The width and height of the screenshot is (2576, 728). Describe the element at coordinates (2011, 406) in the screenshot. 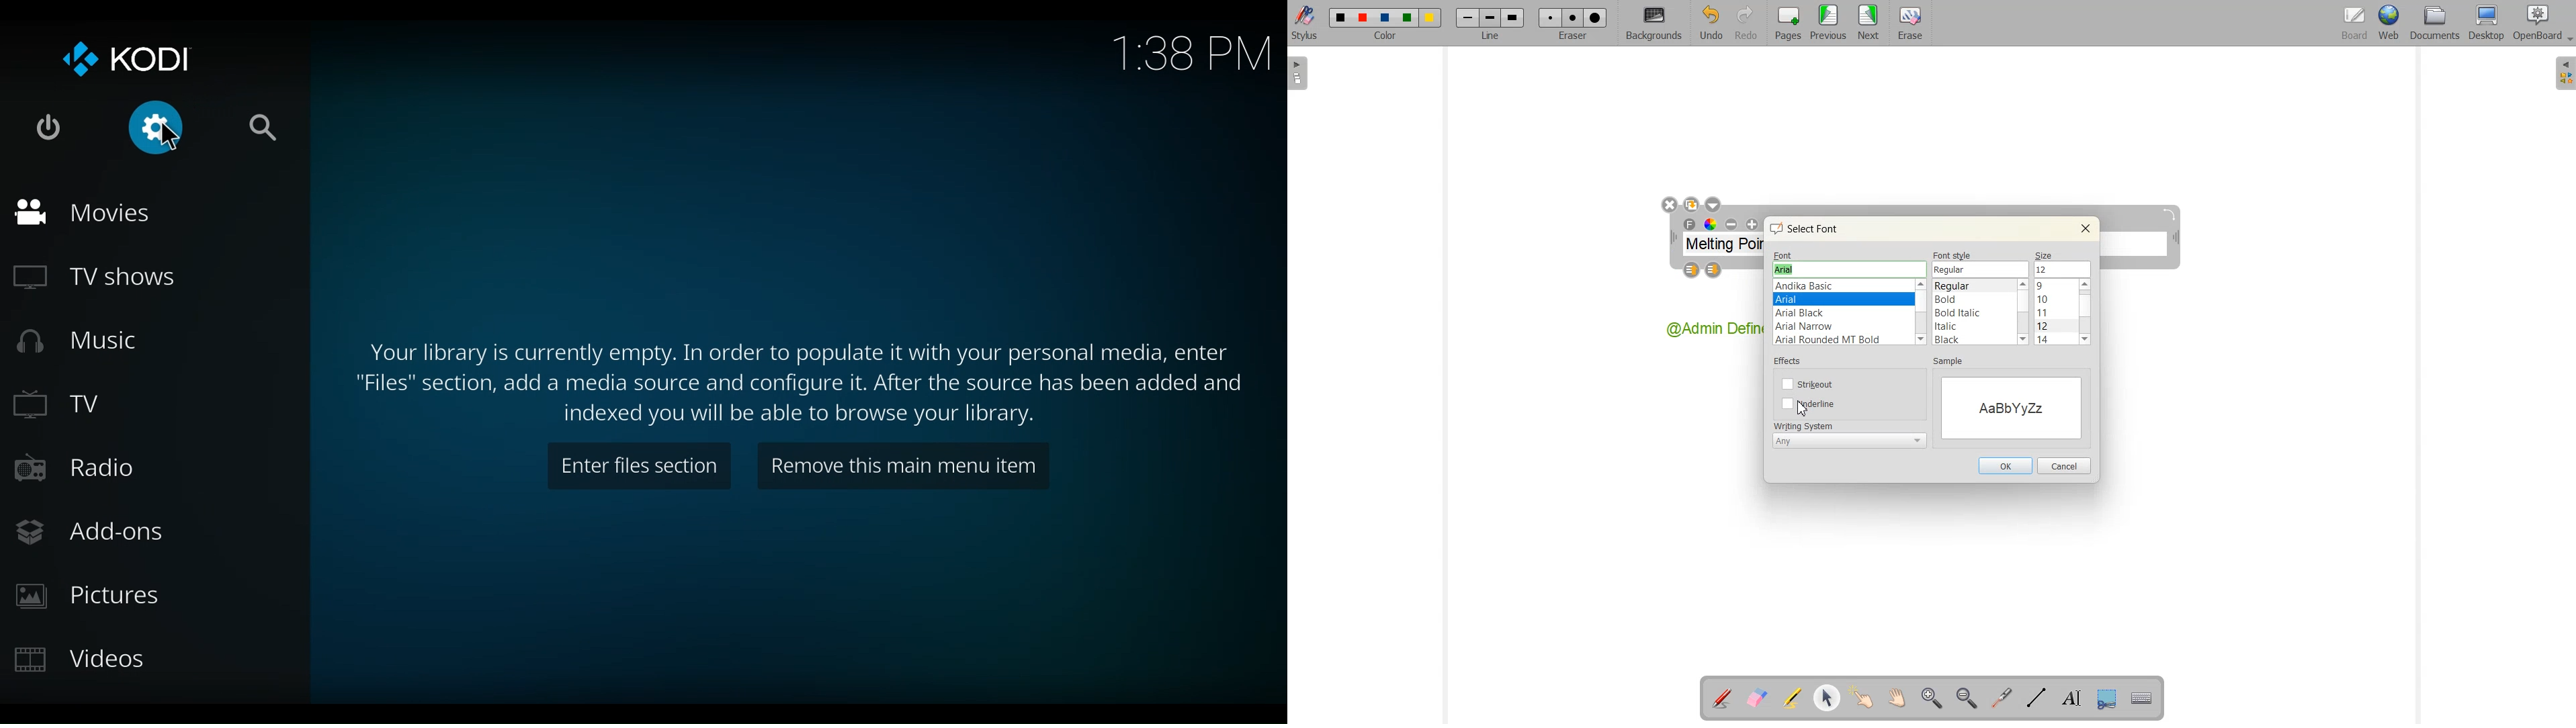

I see `AaBbYyZz` at that location.